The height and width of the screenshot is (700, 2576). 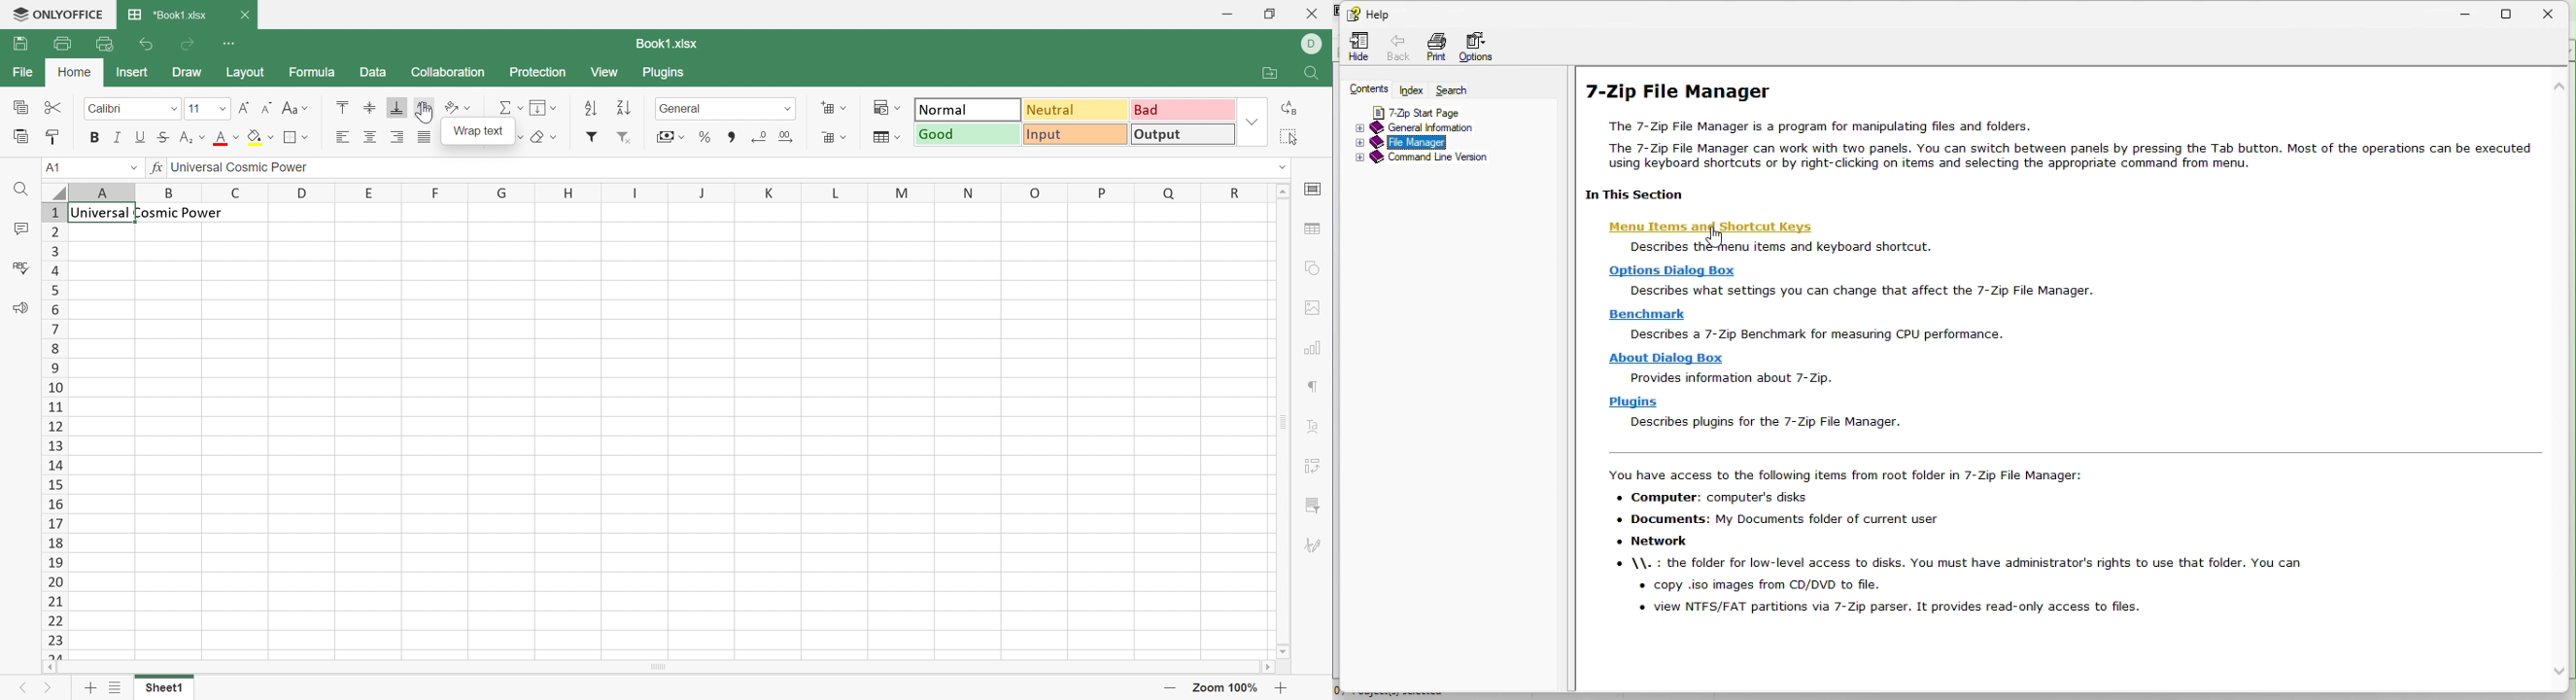 What do you see at coordinates (132, 73) in the screenshot?
I see `Insert` at bounding box center [132, 73].